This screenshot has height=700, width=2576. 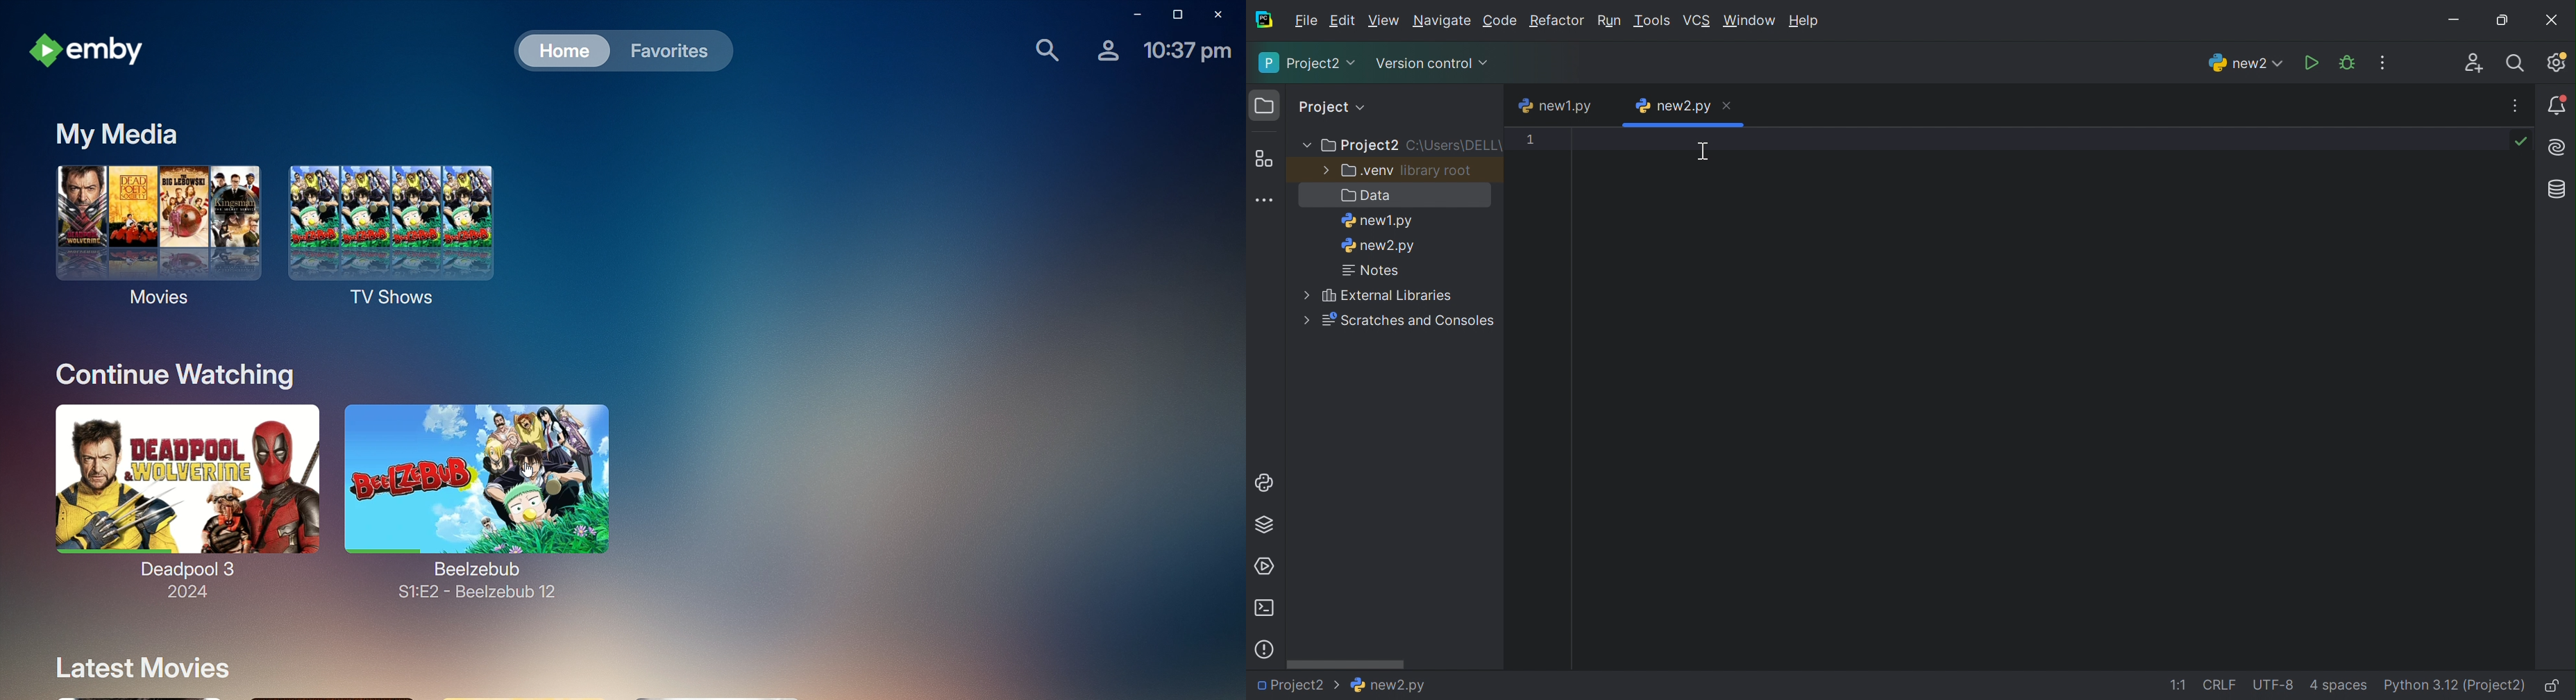 I want to click on Debug, so click(x=2347, y=62).